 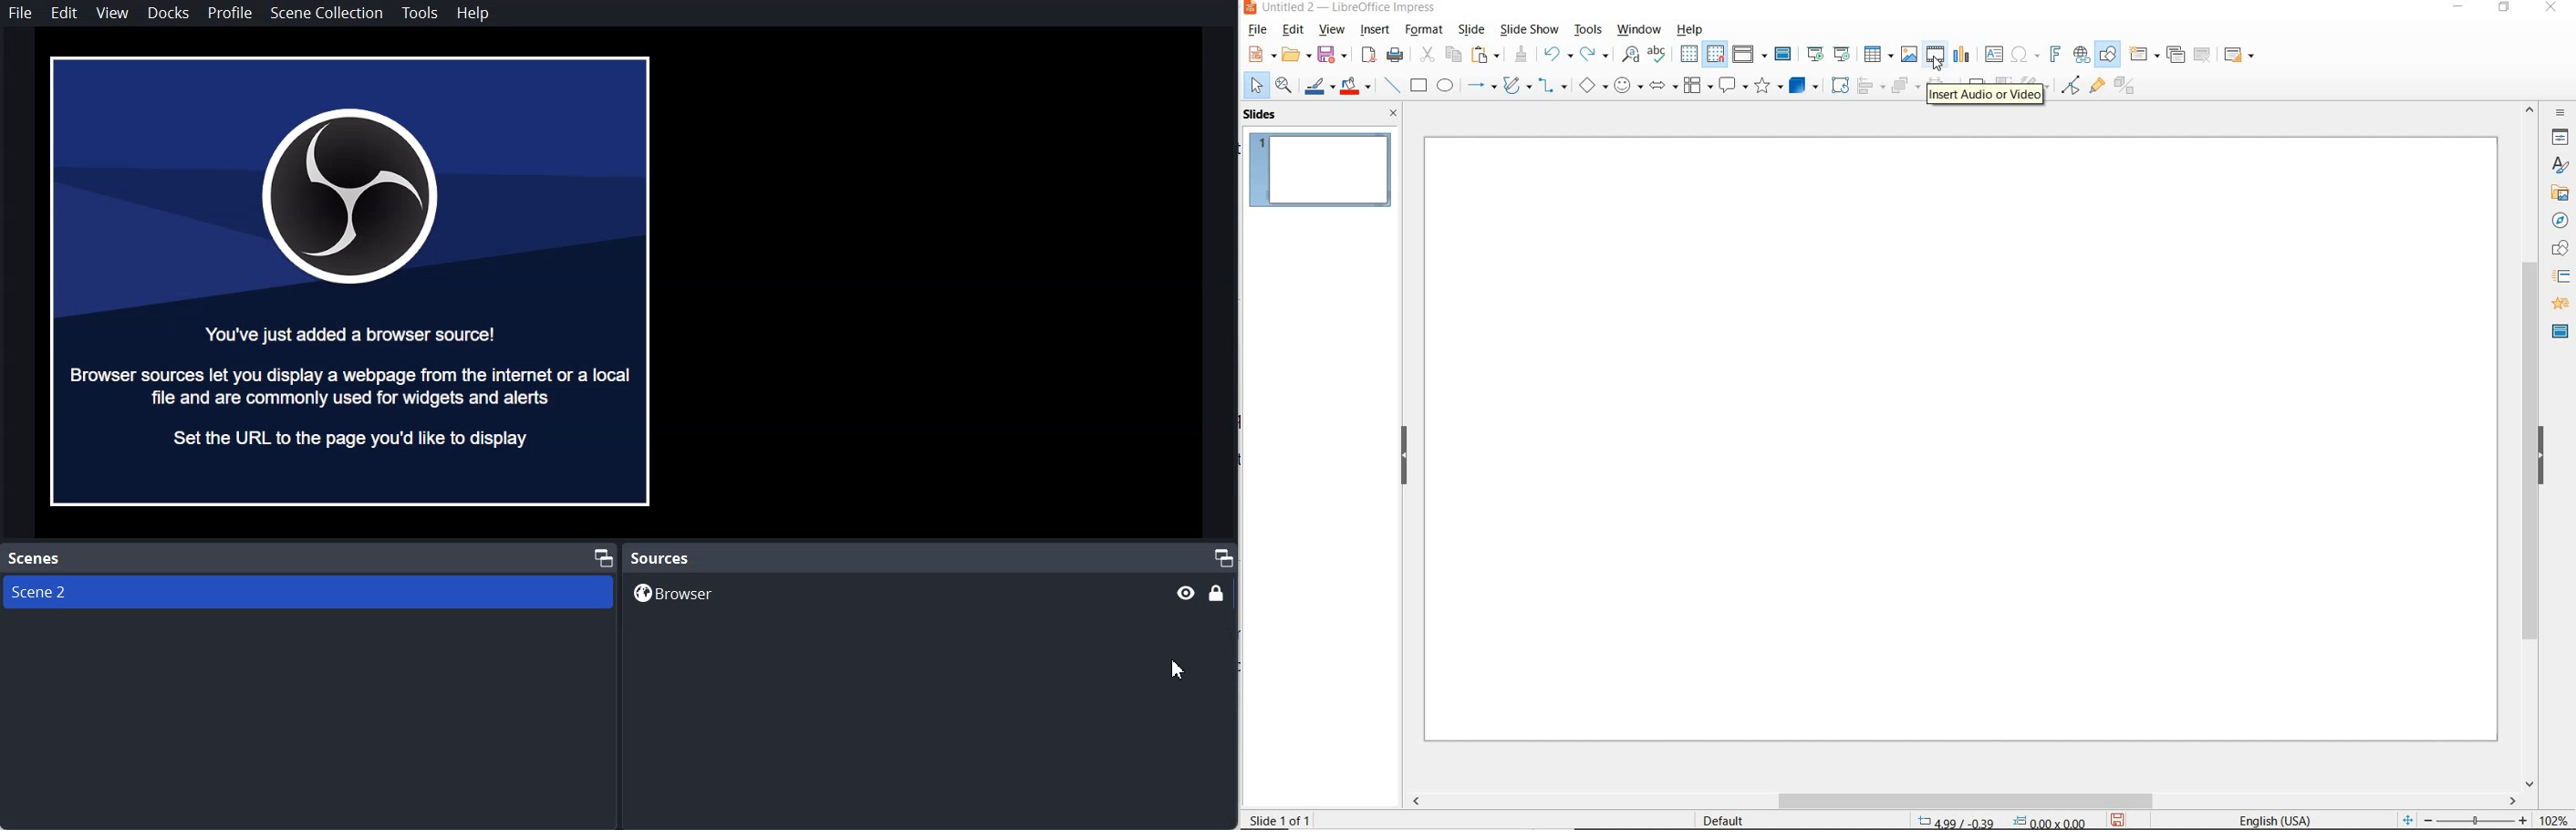 I want to click on ALIGN OBJECTS, so click(x=1870, y=87).